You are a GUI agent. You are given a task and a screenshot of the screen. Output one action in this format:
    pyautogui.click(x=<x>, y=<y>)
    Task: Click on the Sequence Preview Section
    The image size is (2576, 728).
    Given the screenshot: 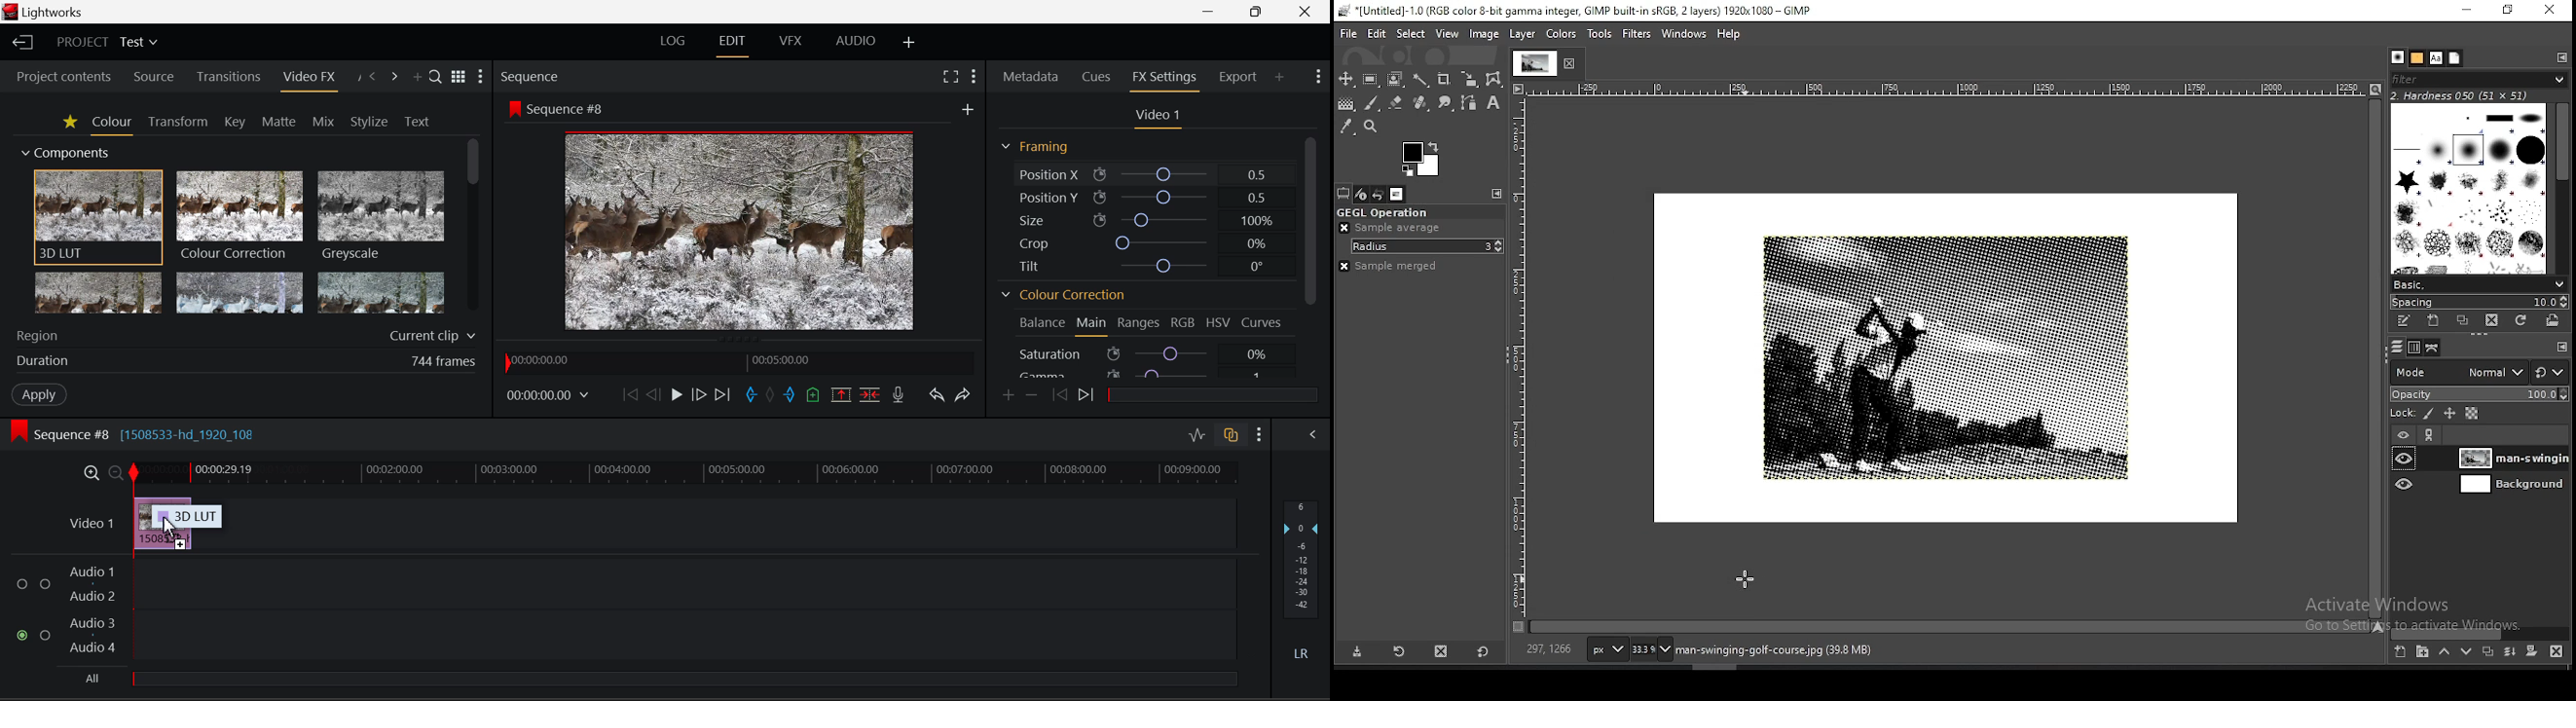 What is the action you would take?
    pyautogui.click(x=531, y=77)
    